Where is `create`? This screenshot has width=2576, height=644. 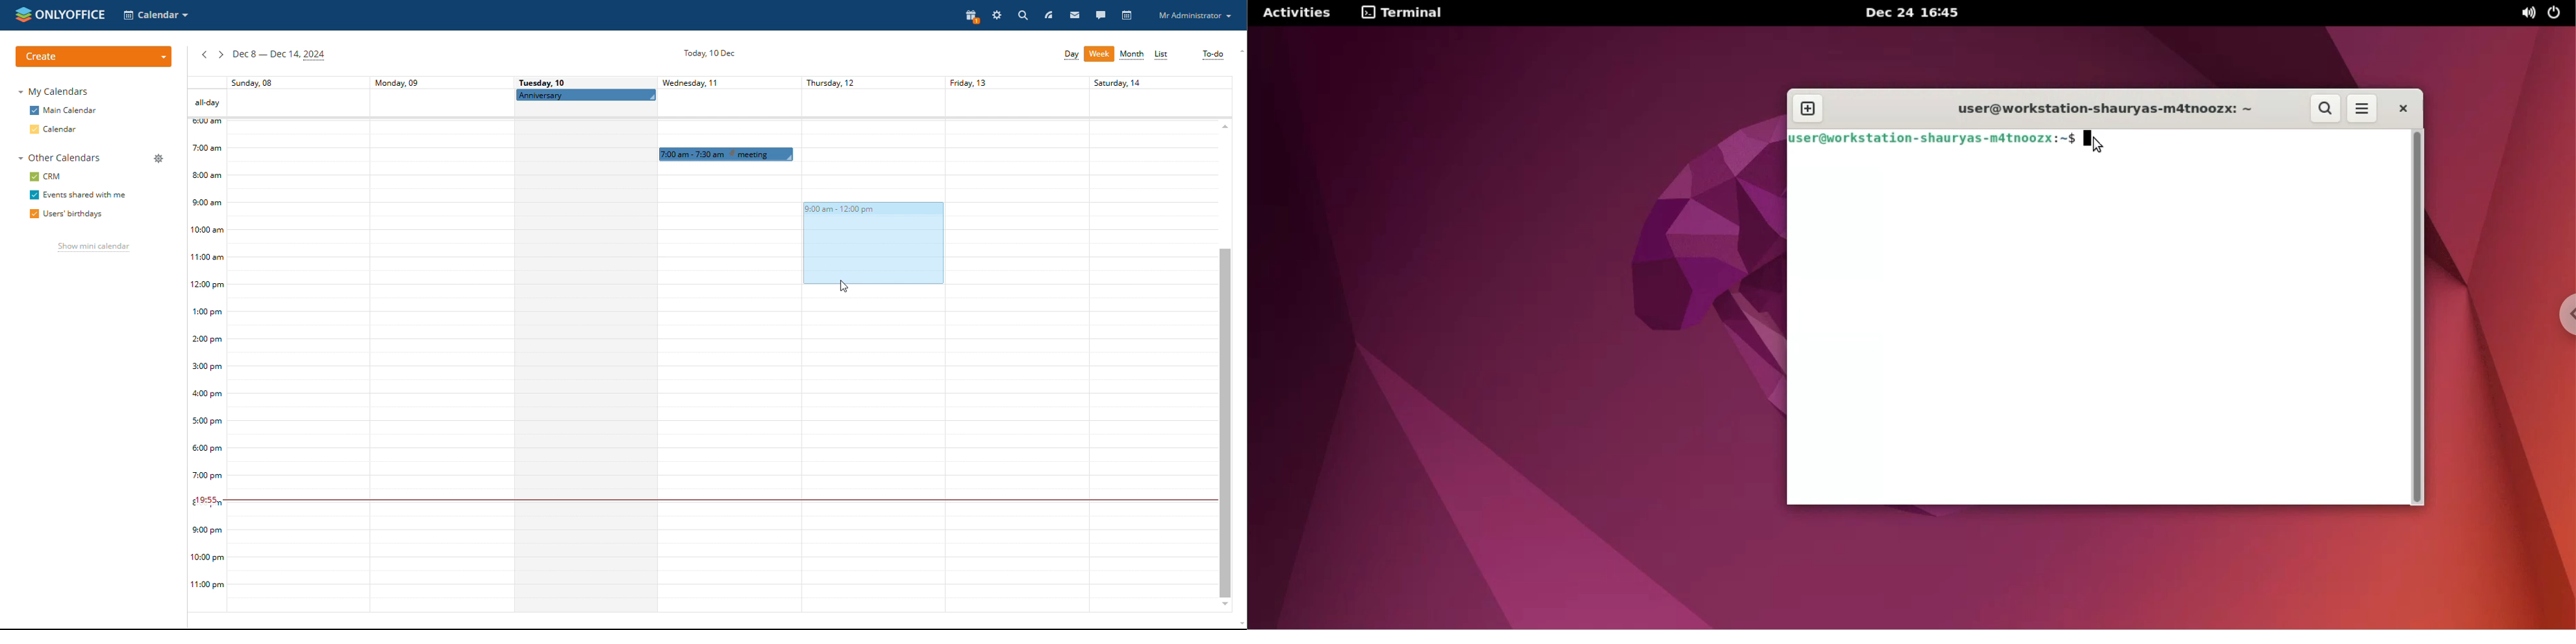
create is located at coordinates (94, 57).